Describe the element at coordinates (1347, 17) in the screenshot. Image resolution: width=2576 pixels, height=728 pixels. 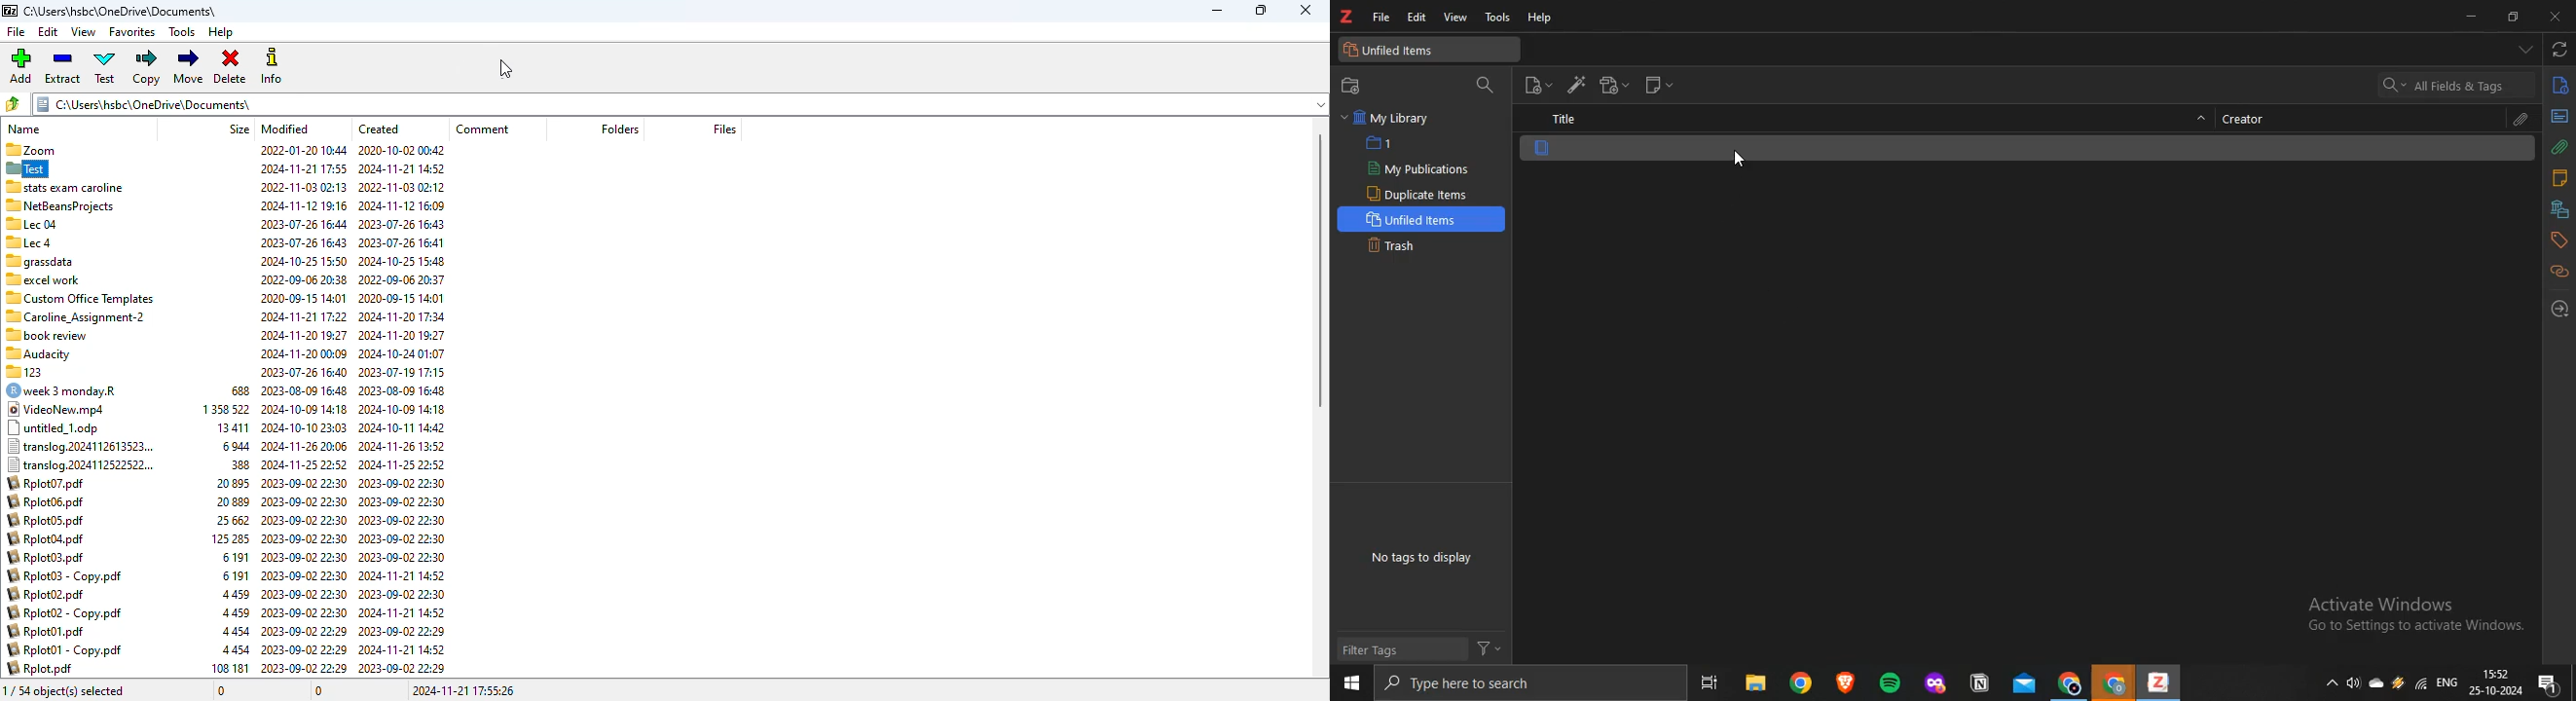
I see `zotero` at that location.